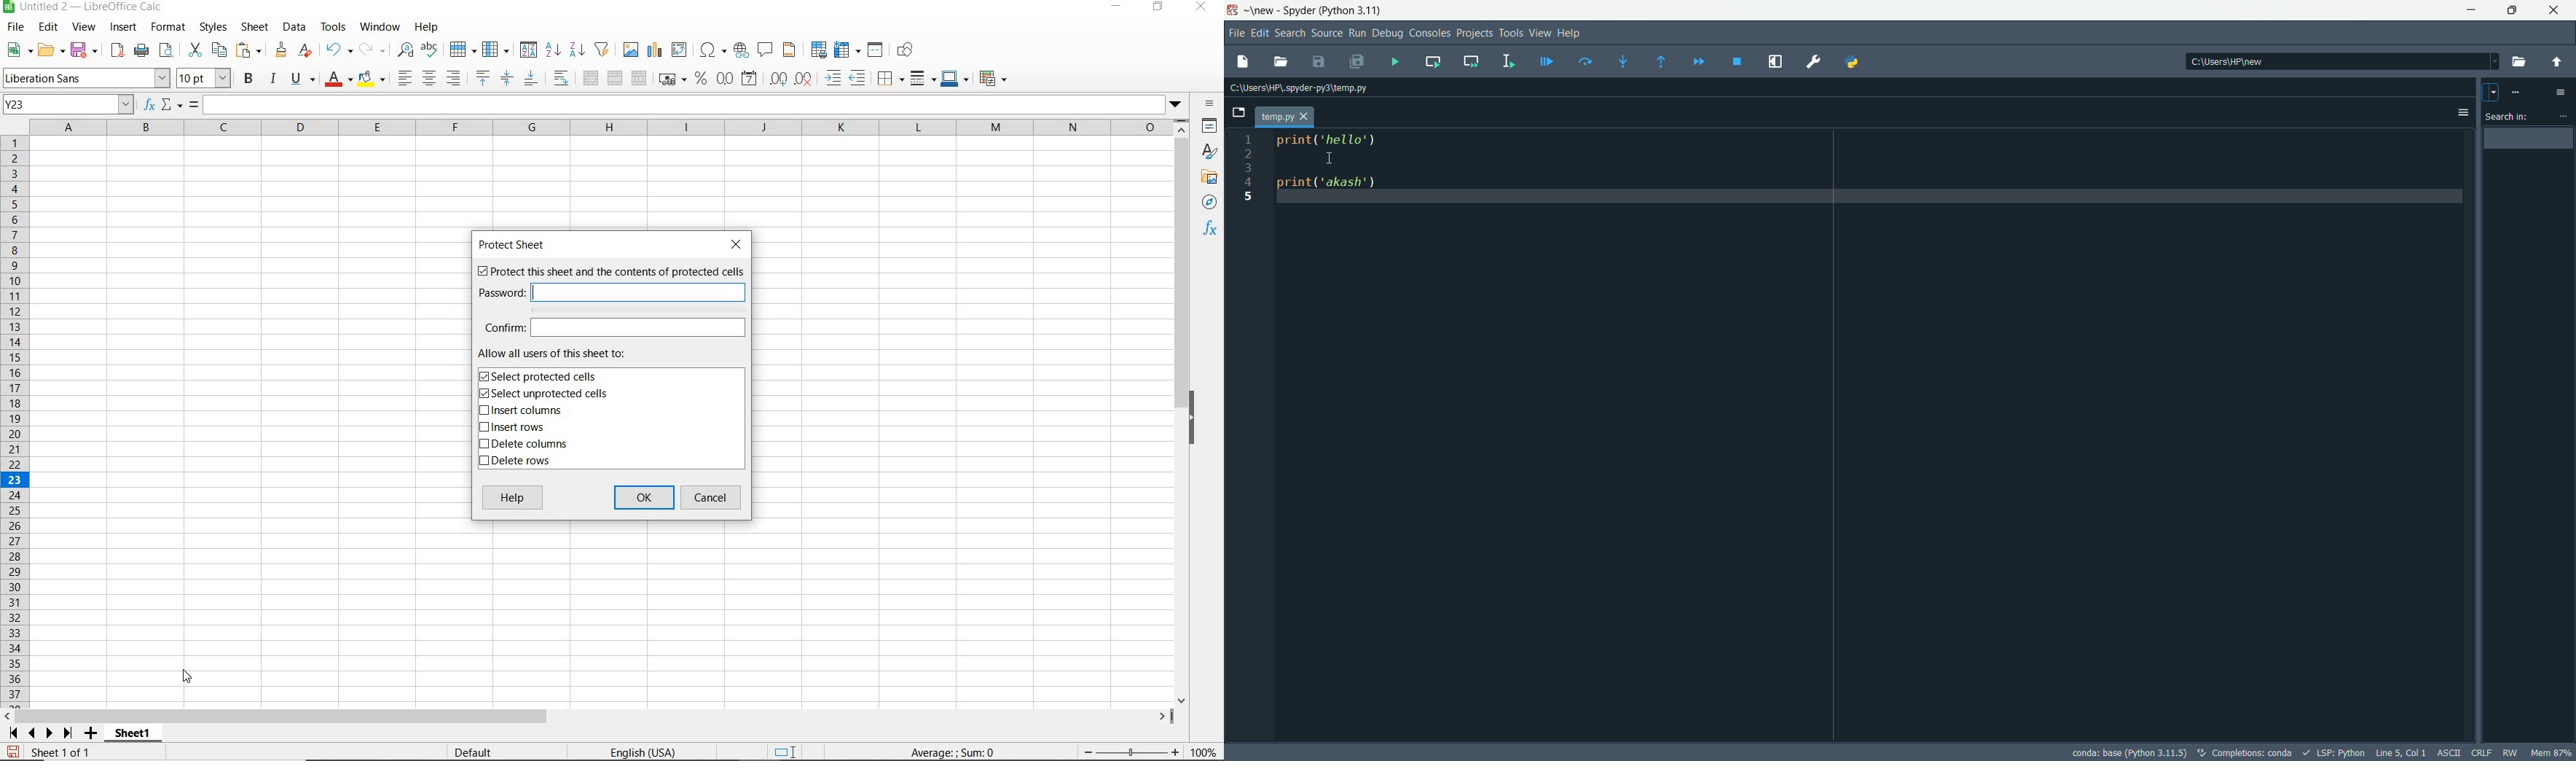 This screenshot has width=2576, height=784. Describe the element at coordinates (380, 27) in the screenshot. I see `WINDOW` at that location.